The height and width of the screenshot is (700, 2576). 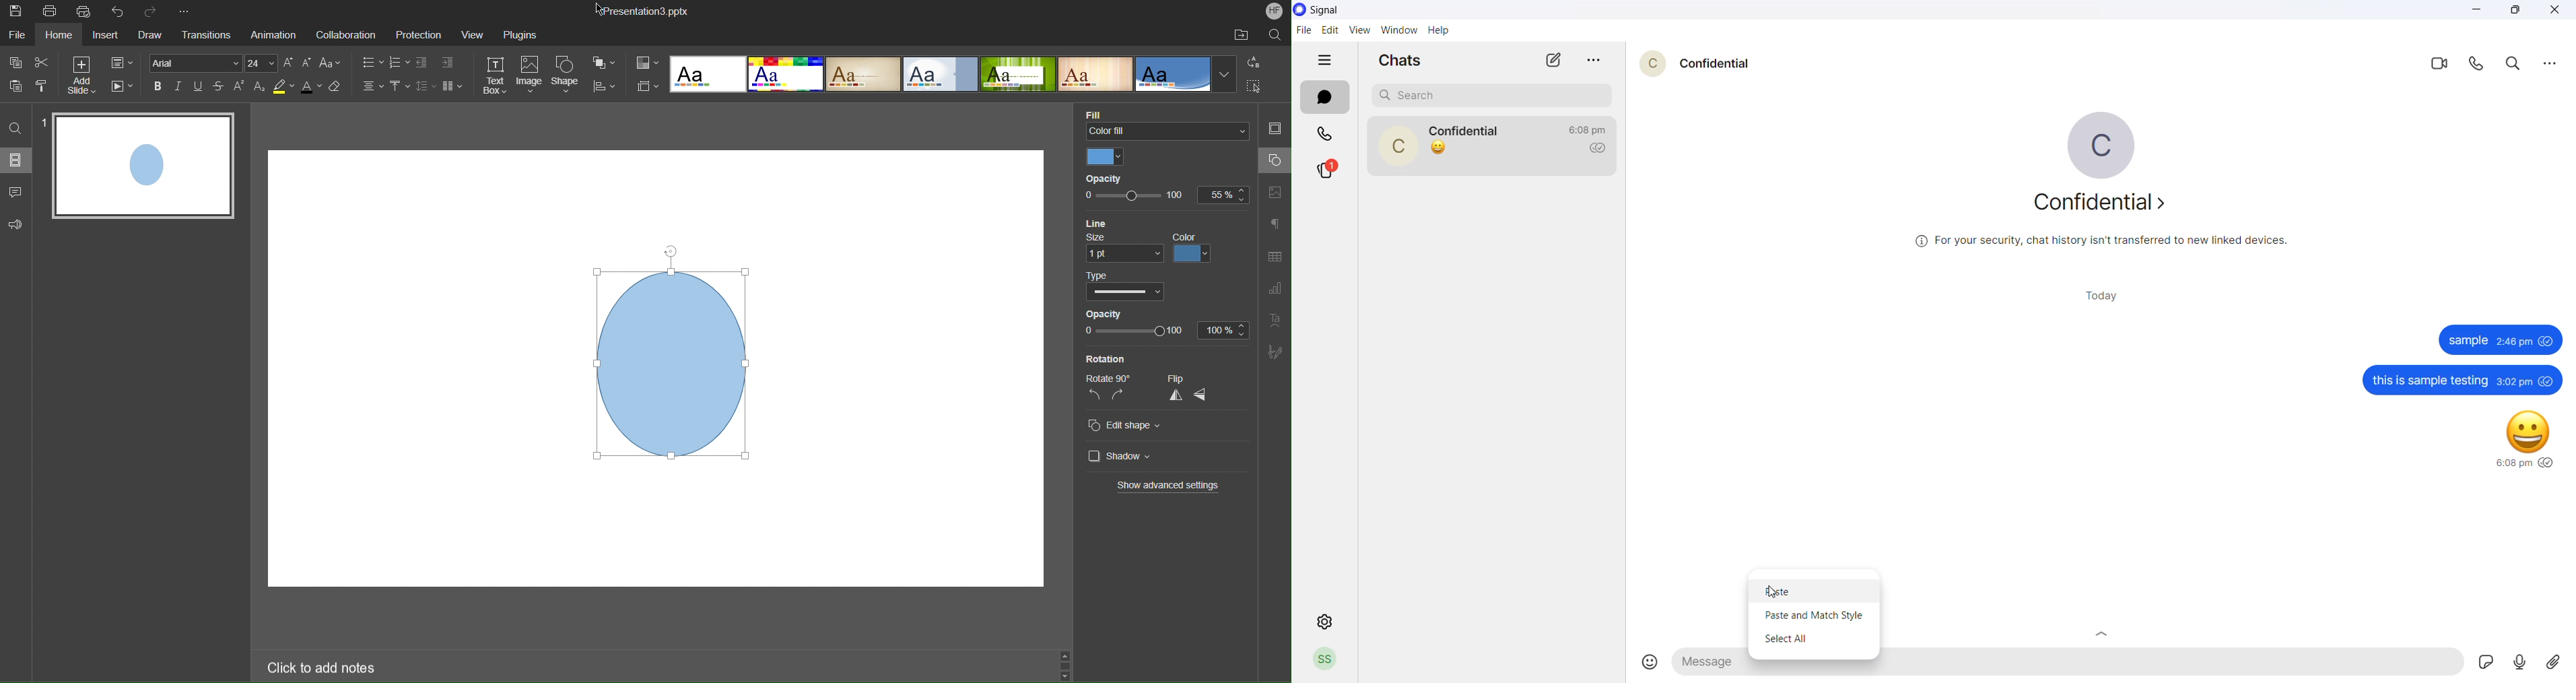 I want to click on Add Slide, so click(x=83, y=75).